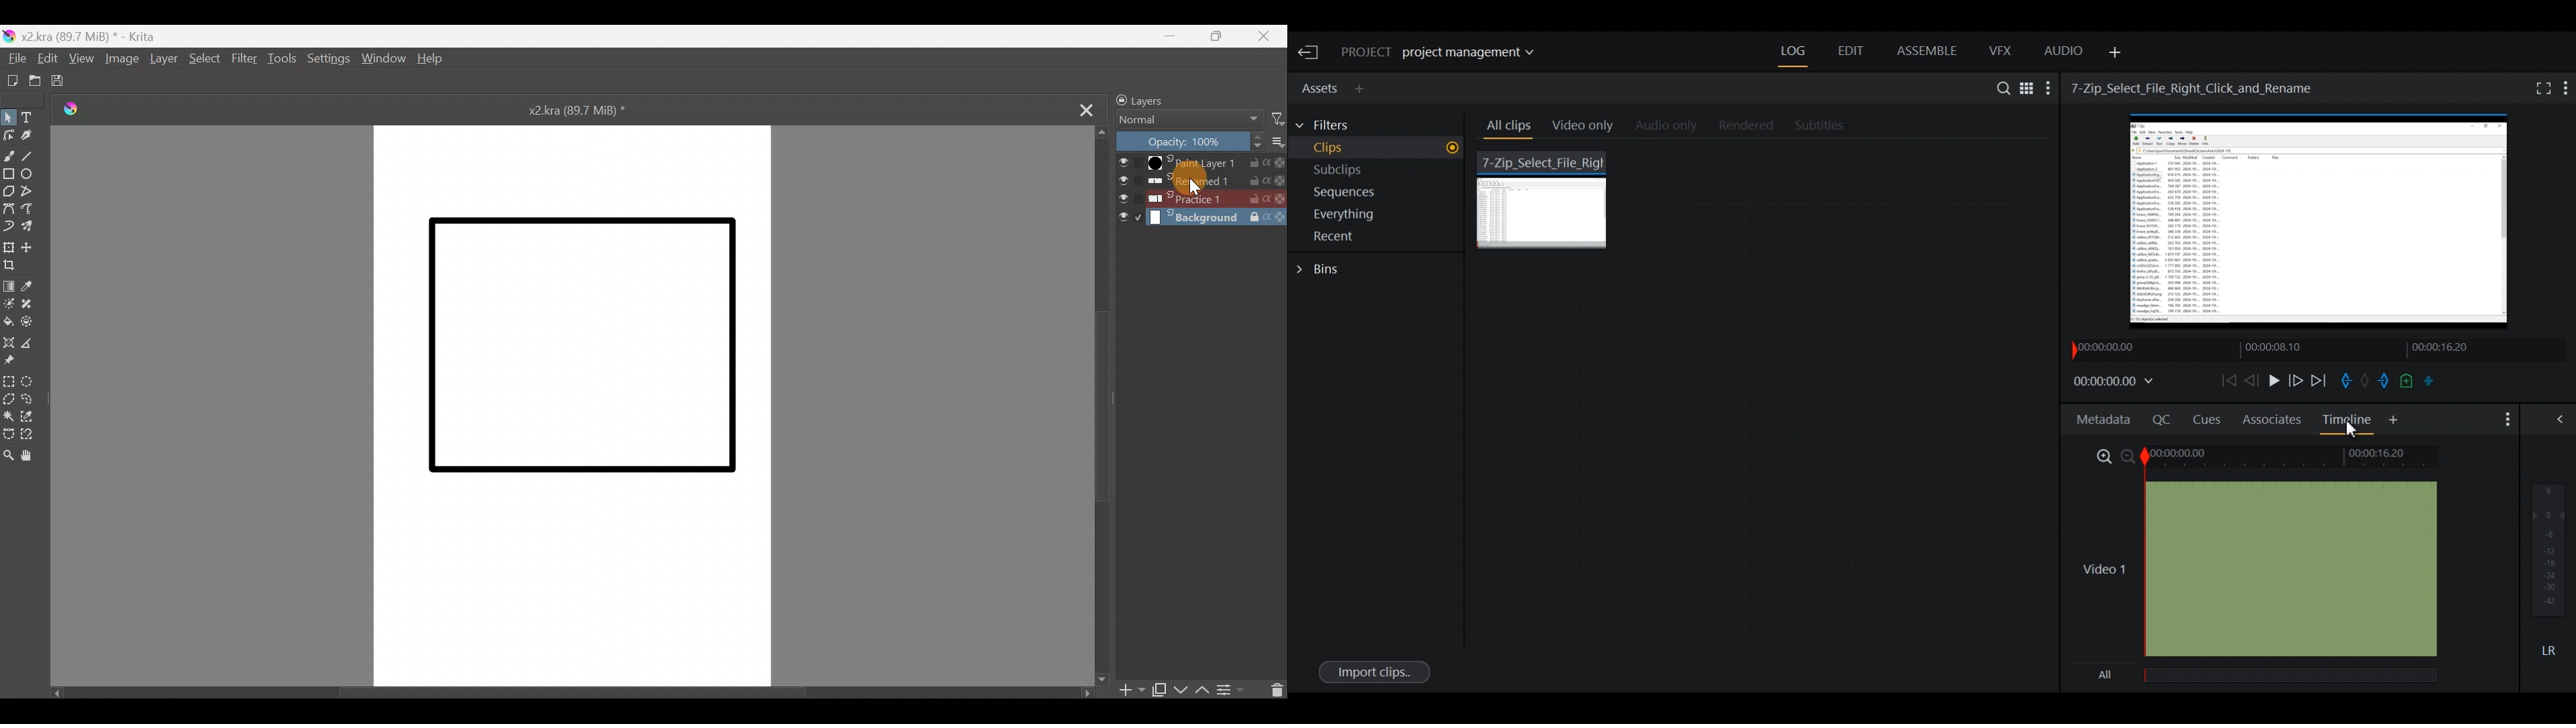  What do you see at coordinates (1373, 671) in the screenshot?
I see `Import clips` at bounding box center [1373, 671].